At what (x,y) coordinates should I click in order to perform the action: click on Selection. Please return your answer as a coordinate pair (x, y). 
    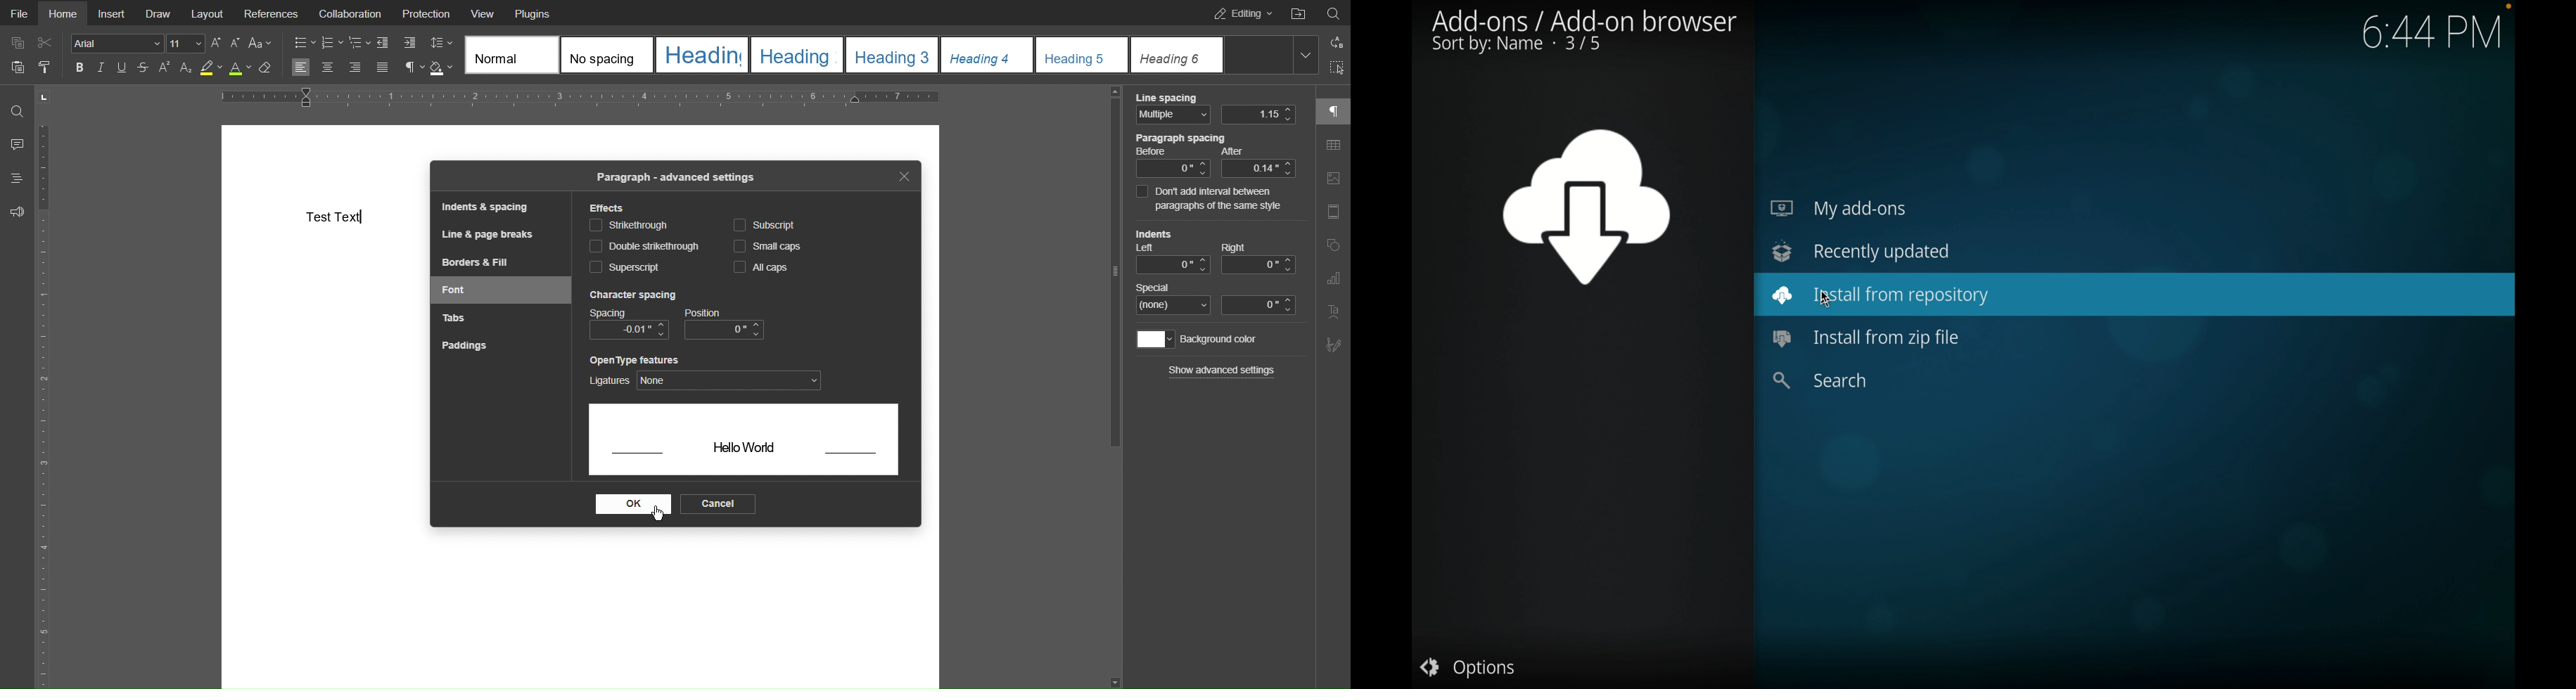
    Looking at the image, I should click on (1334, 69).